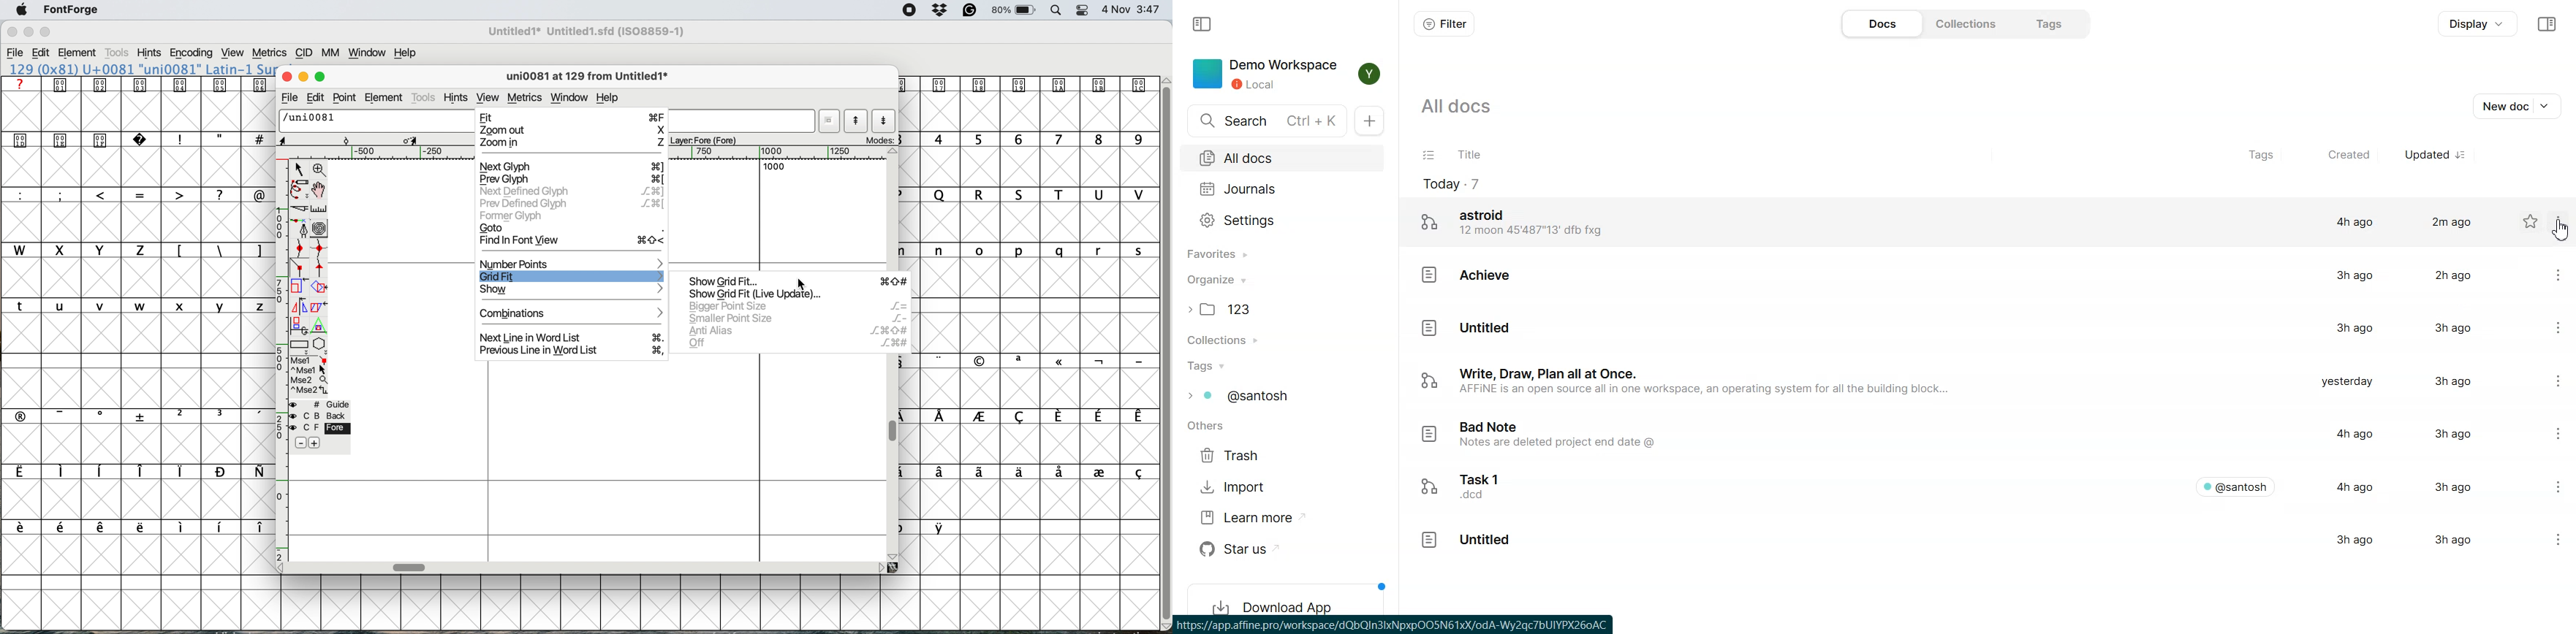 This screenshot has height=644, width=2576. Describe the element at coordinates (794, 308) in the screenshot. I see `bigger point size` at that location.